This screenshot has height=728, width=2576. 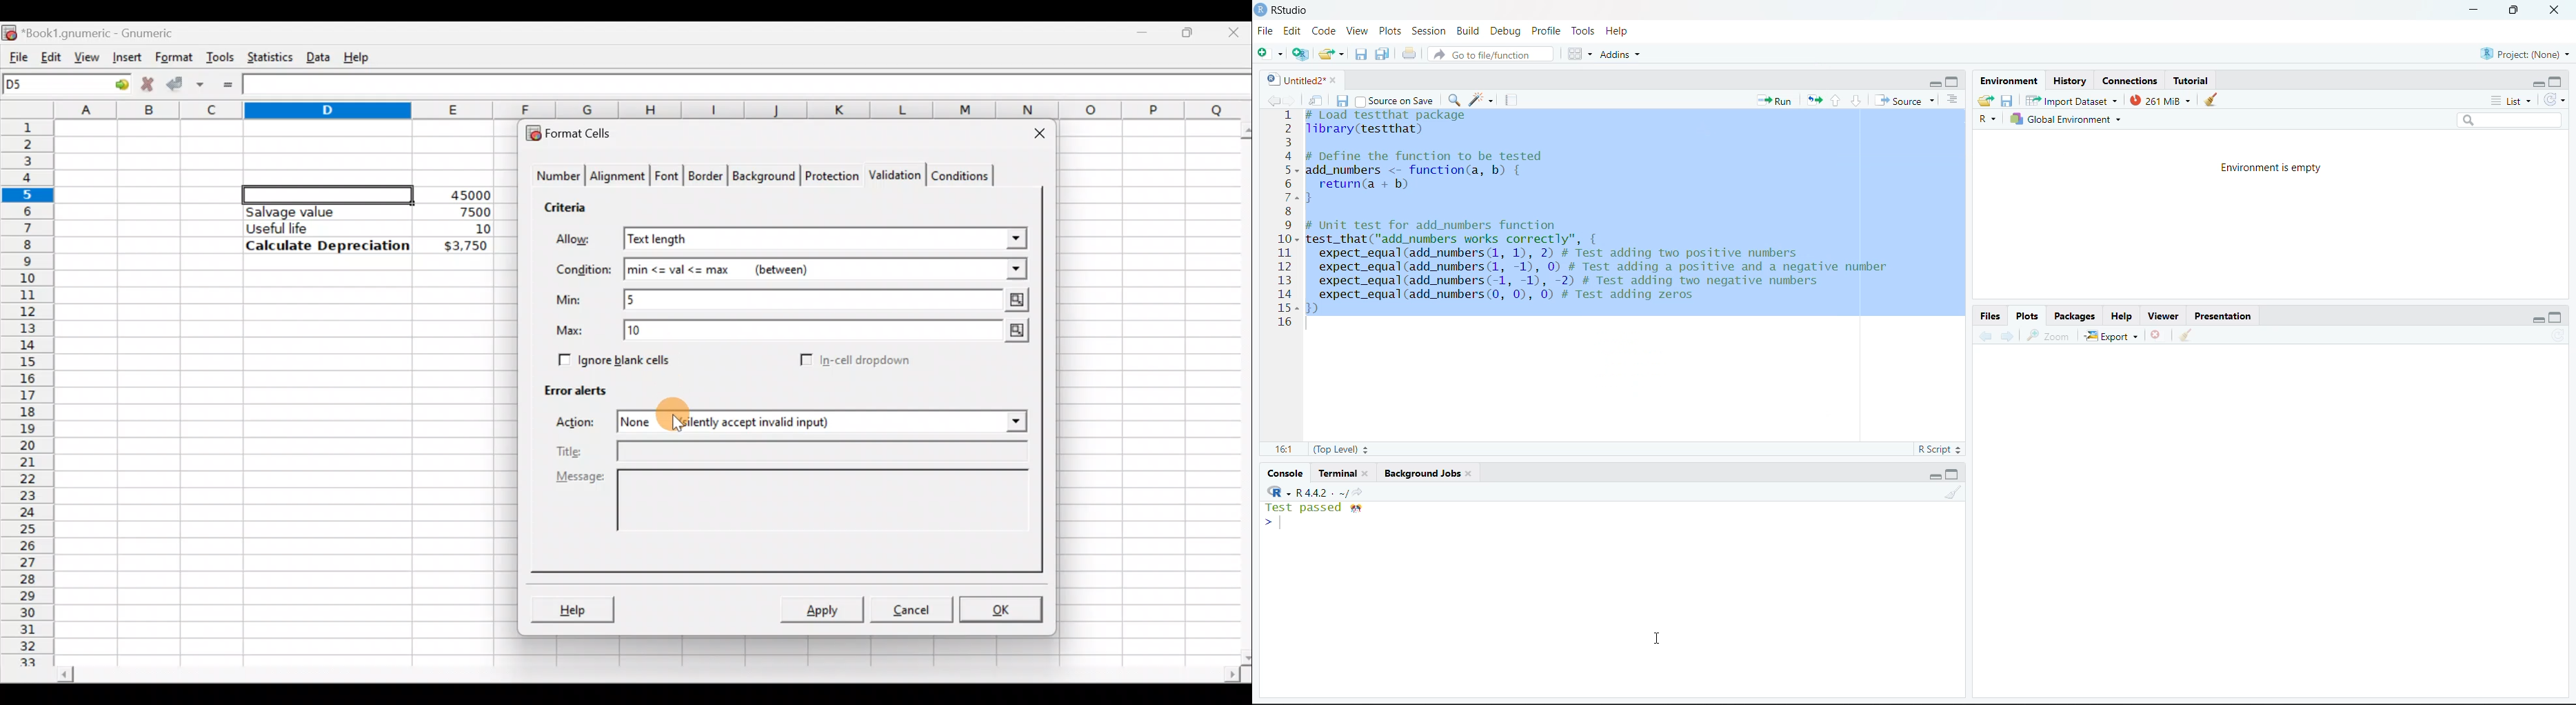 What do you see at coordinates (1512, 99) in the screenshot?
I see `compile report` at bounding box center [1512, 99].